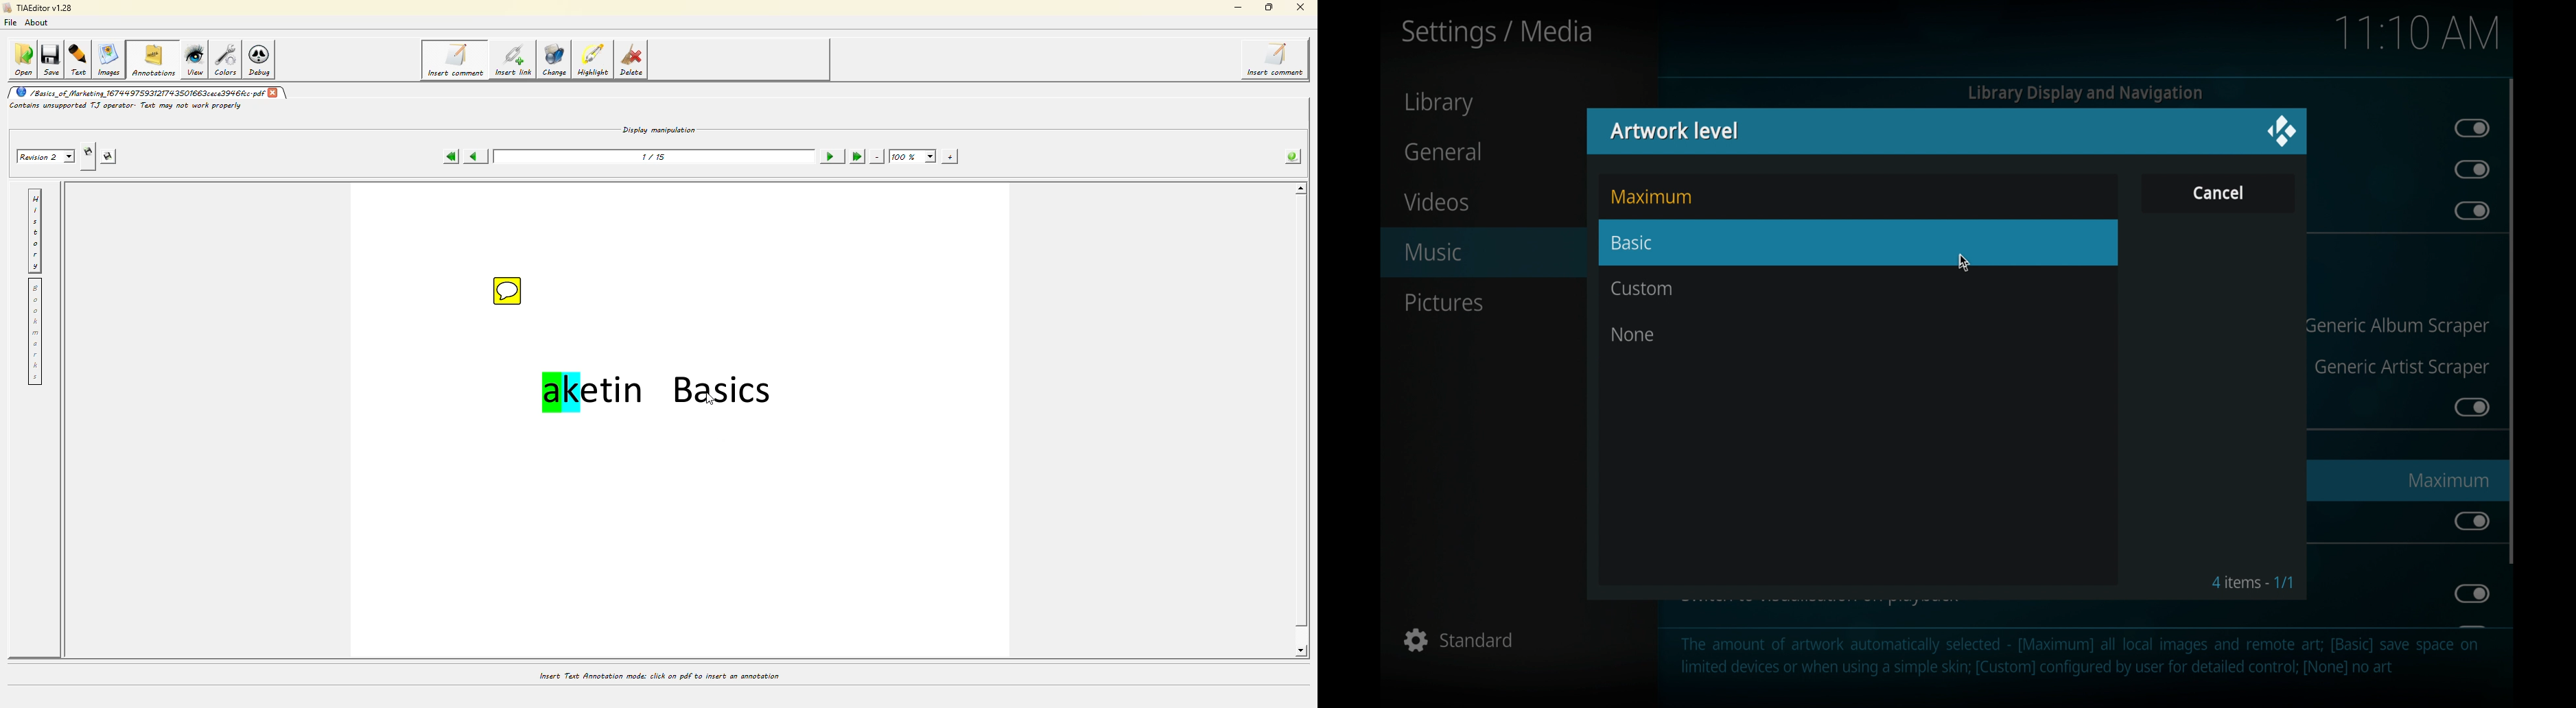 This screenshot has width=2576, height=728. What do you see at coordinates (1497, 33) in the screenshot?
I see `settings/media` at bounding box center [1497, 33].